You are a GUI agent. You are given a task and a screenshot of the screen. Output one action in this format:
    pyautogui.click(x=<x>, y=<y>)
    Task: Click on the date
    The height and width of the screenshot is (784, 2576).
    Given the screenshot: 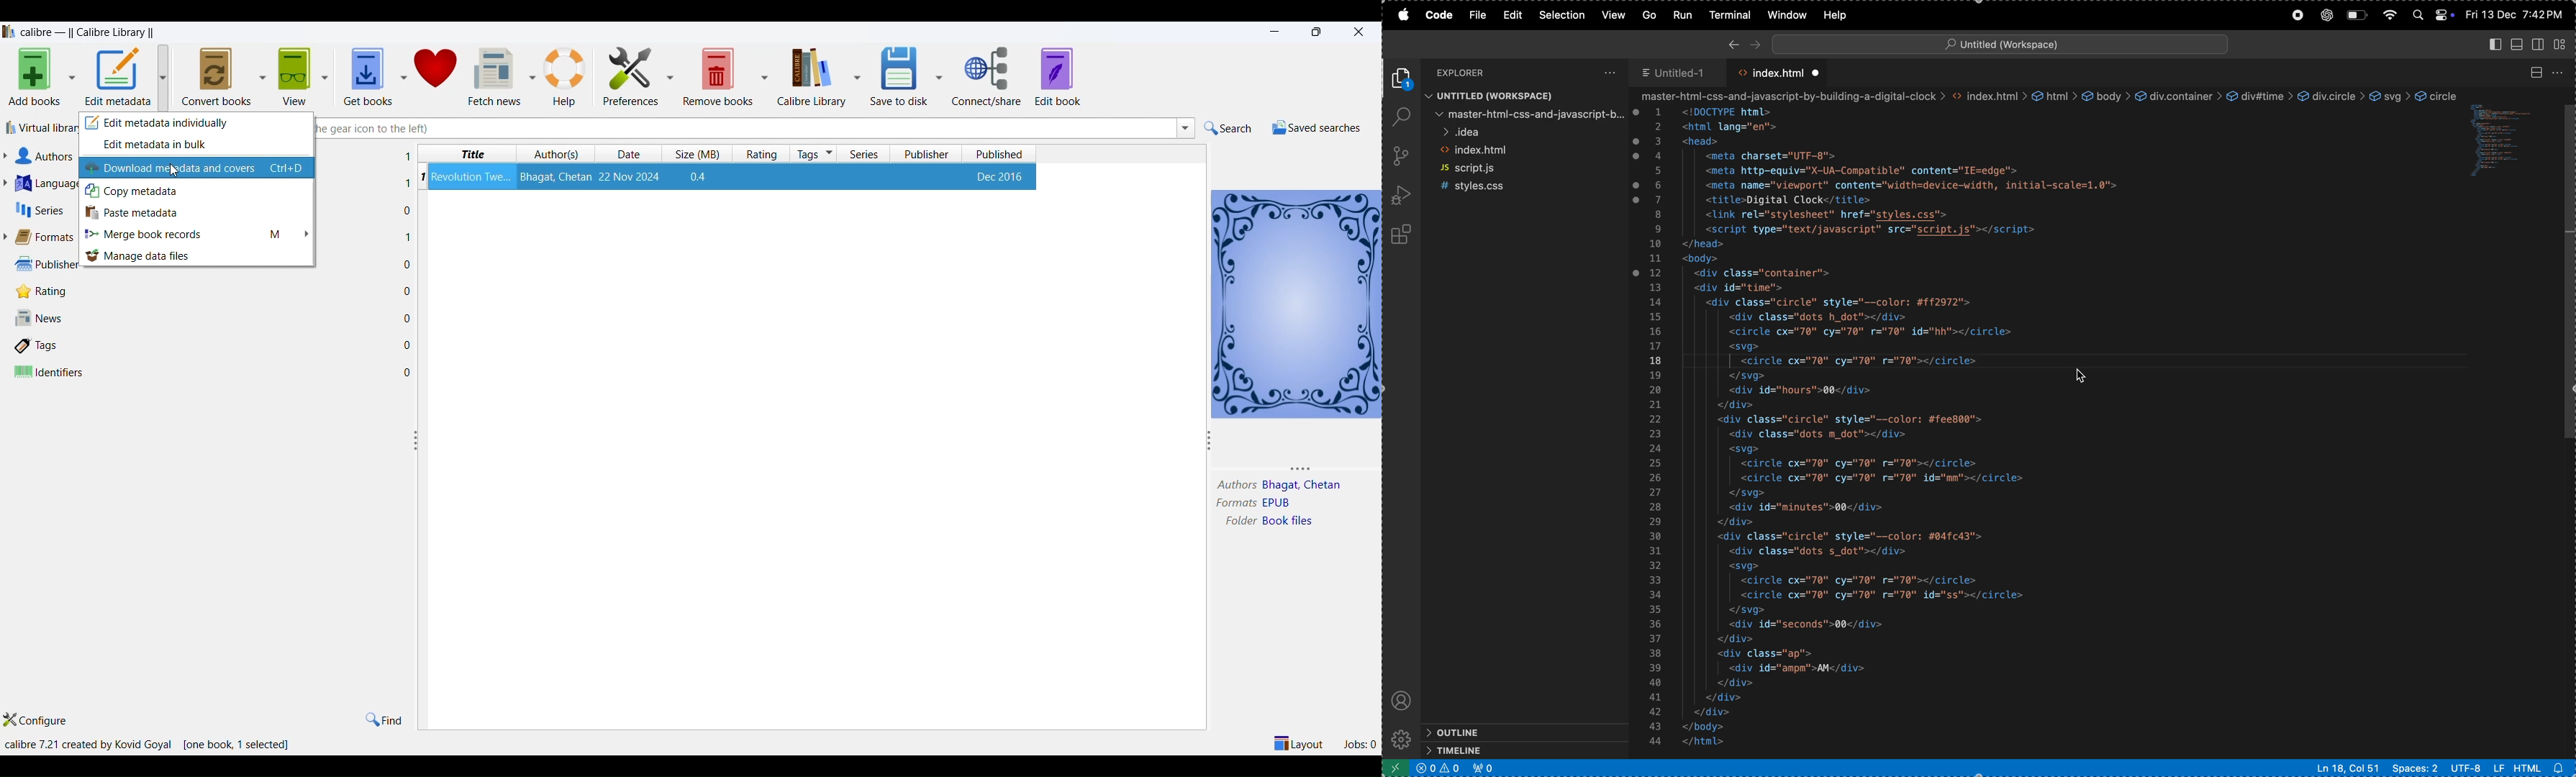 What is the action you would take?
    pyautogui.click(x=625, y=153)
    